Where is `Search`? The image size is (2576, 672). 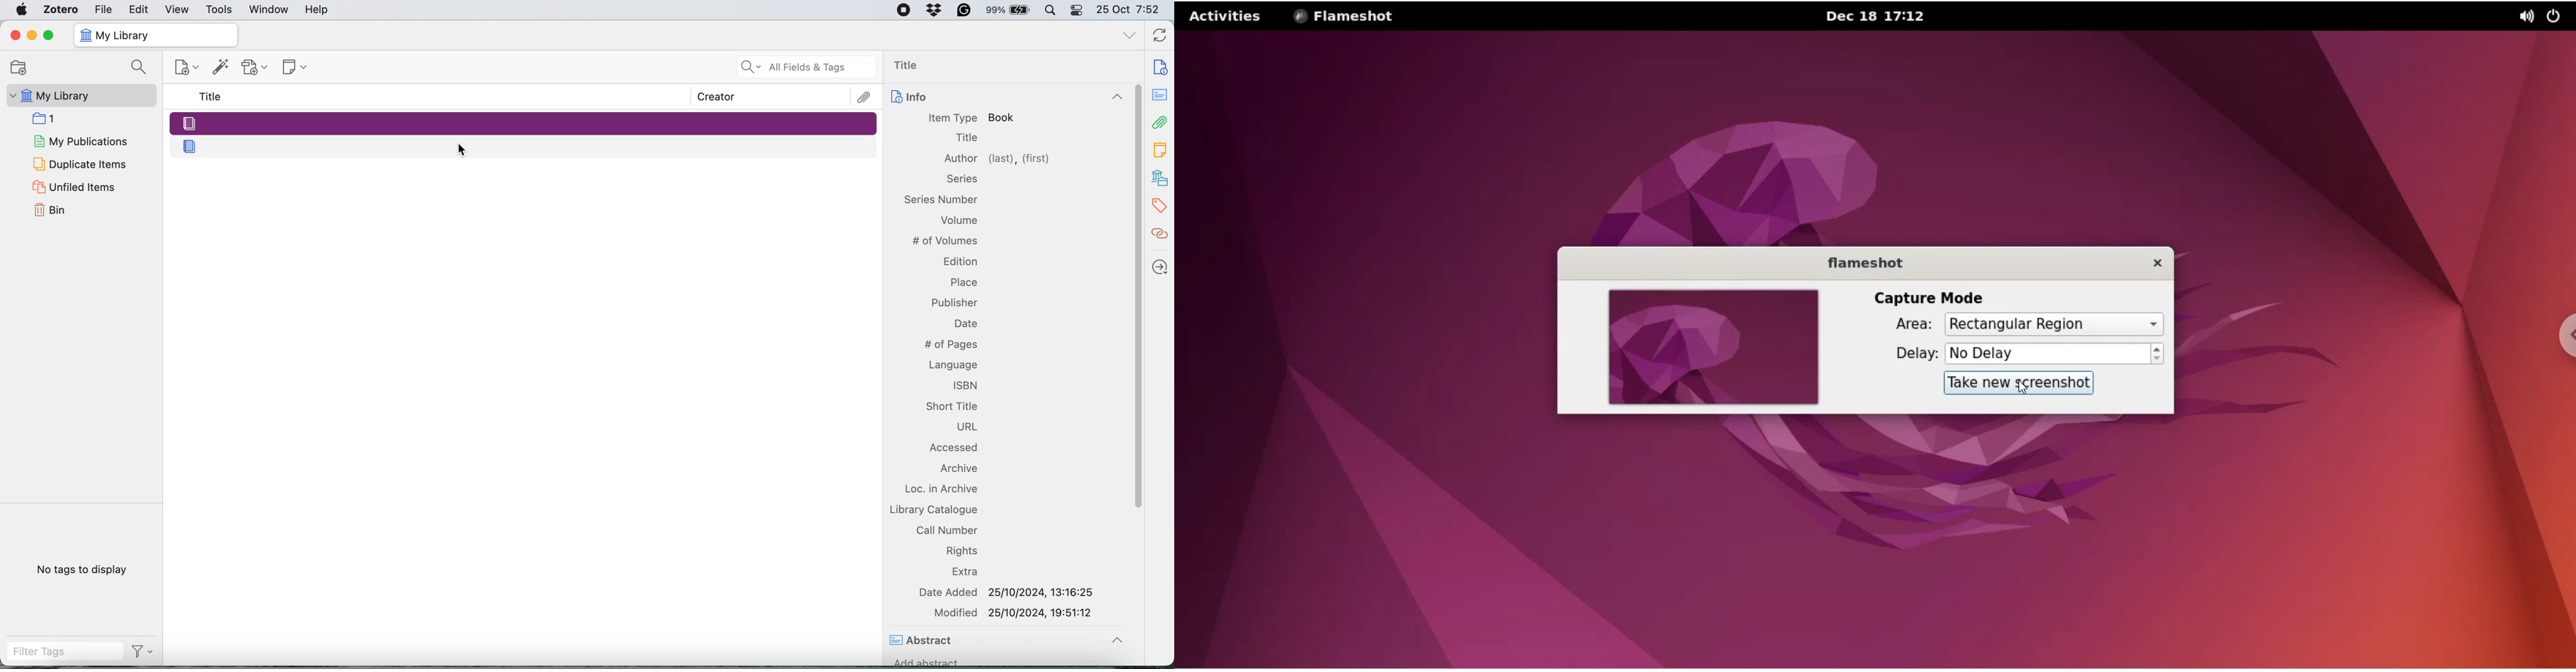 Search is located at coordinates (141, 68).